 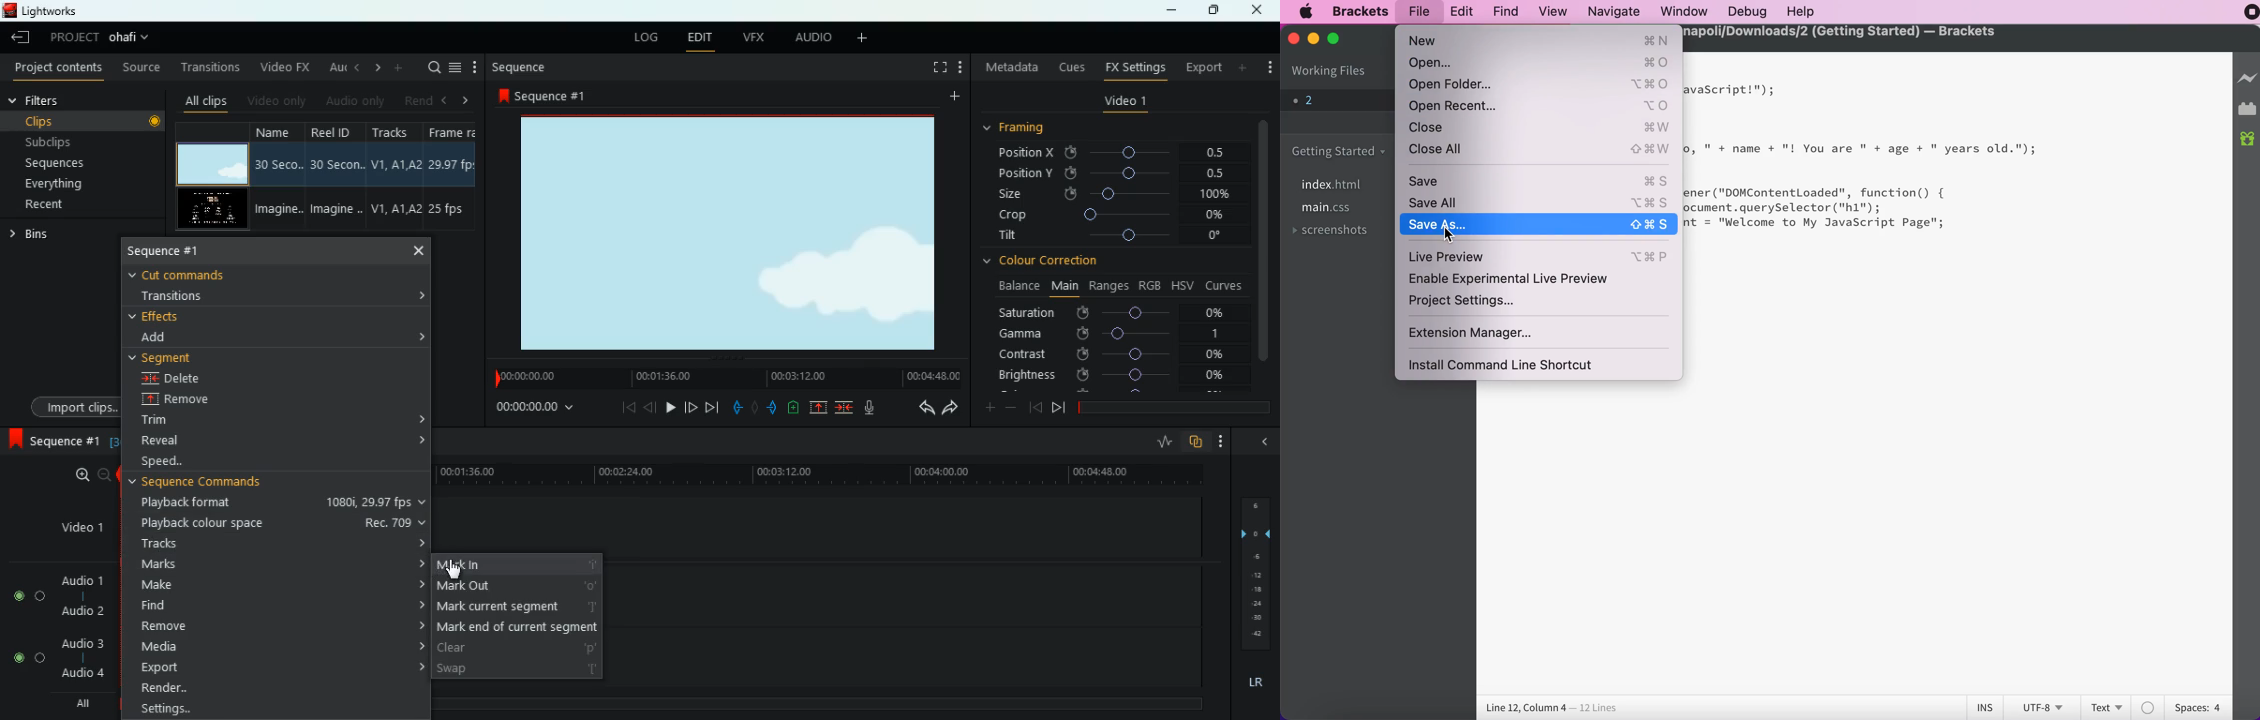 What do you see at coordinates (339, 162) in the screenshot?
I see `30 Secon..` at bounding box center [339, 162].